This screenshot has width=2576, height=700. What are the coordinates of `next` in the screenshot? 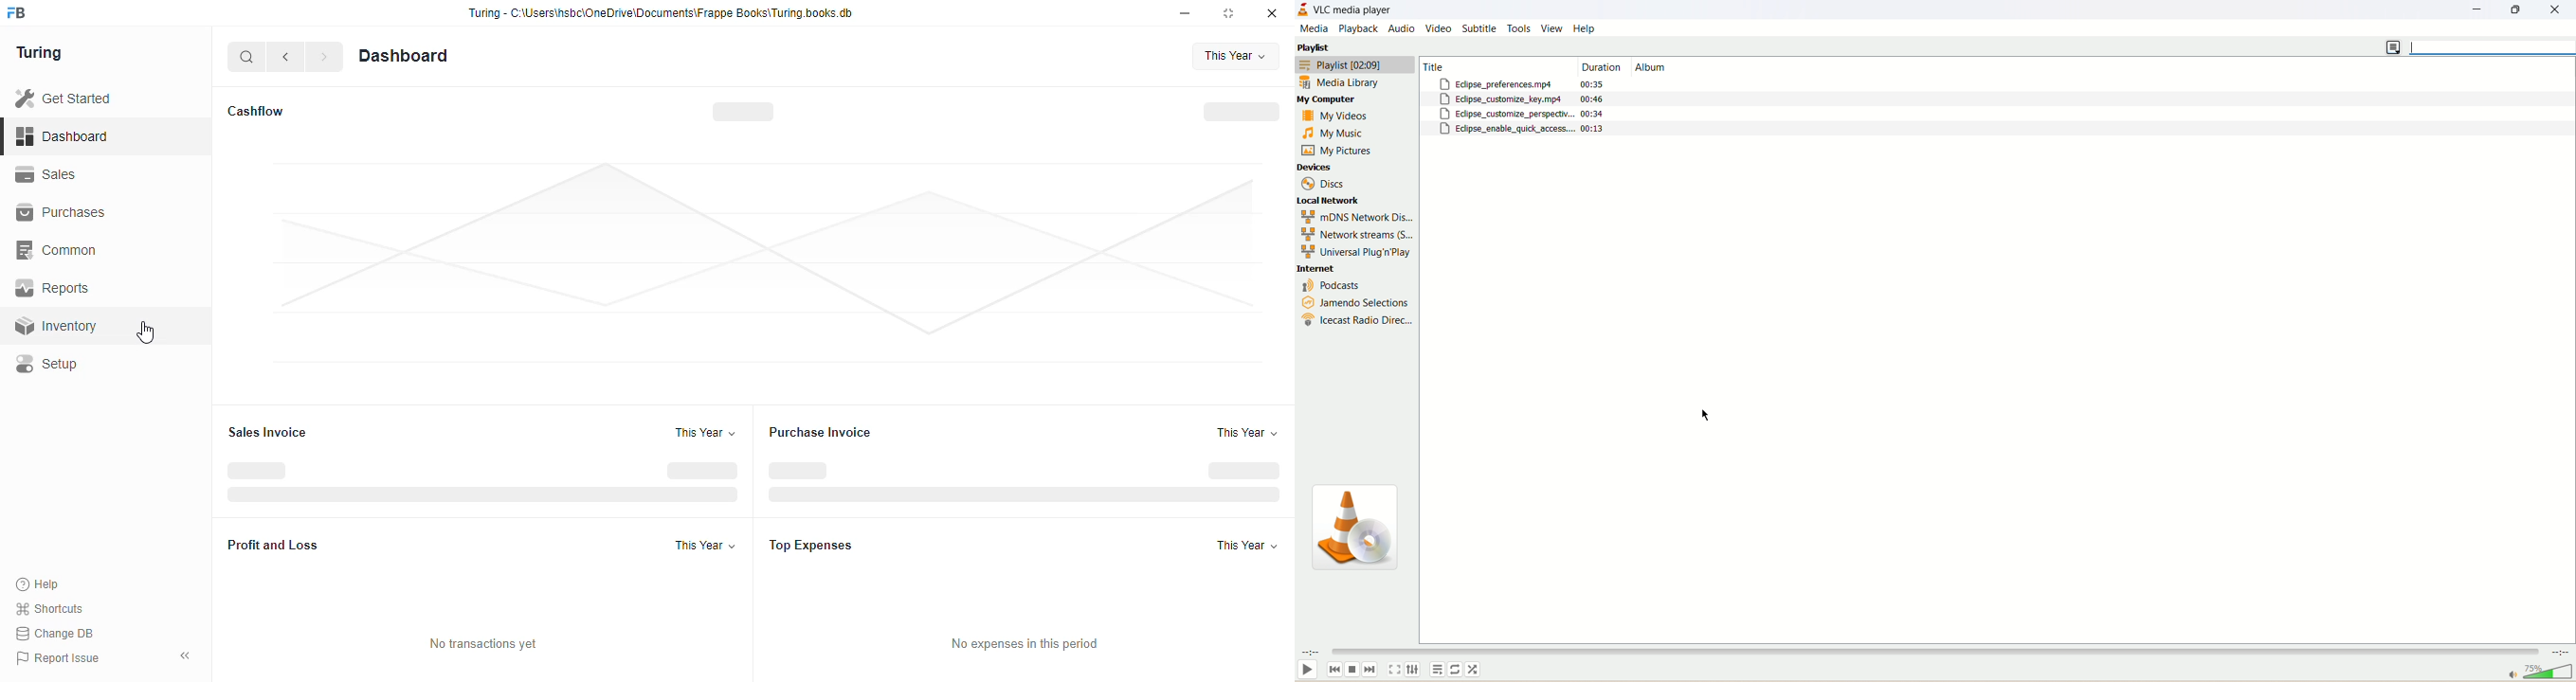 It's located at (1371, 669).